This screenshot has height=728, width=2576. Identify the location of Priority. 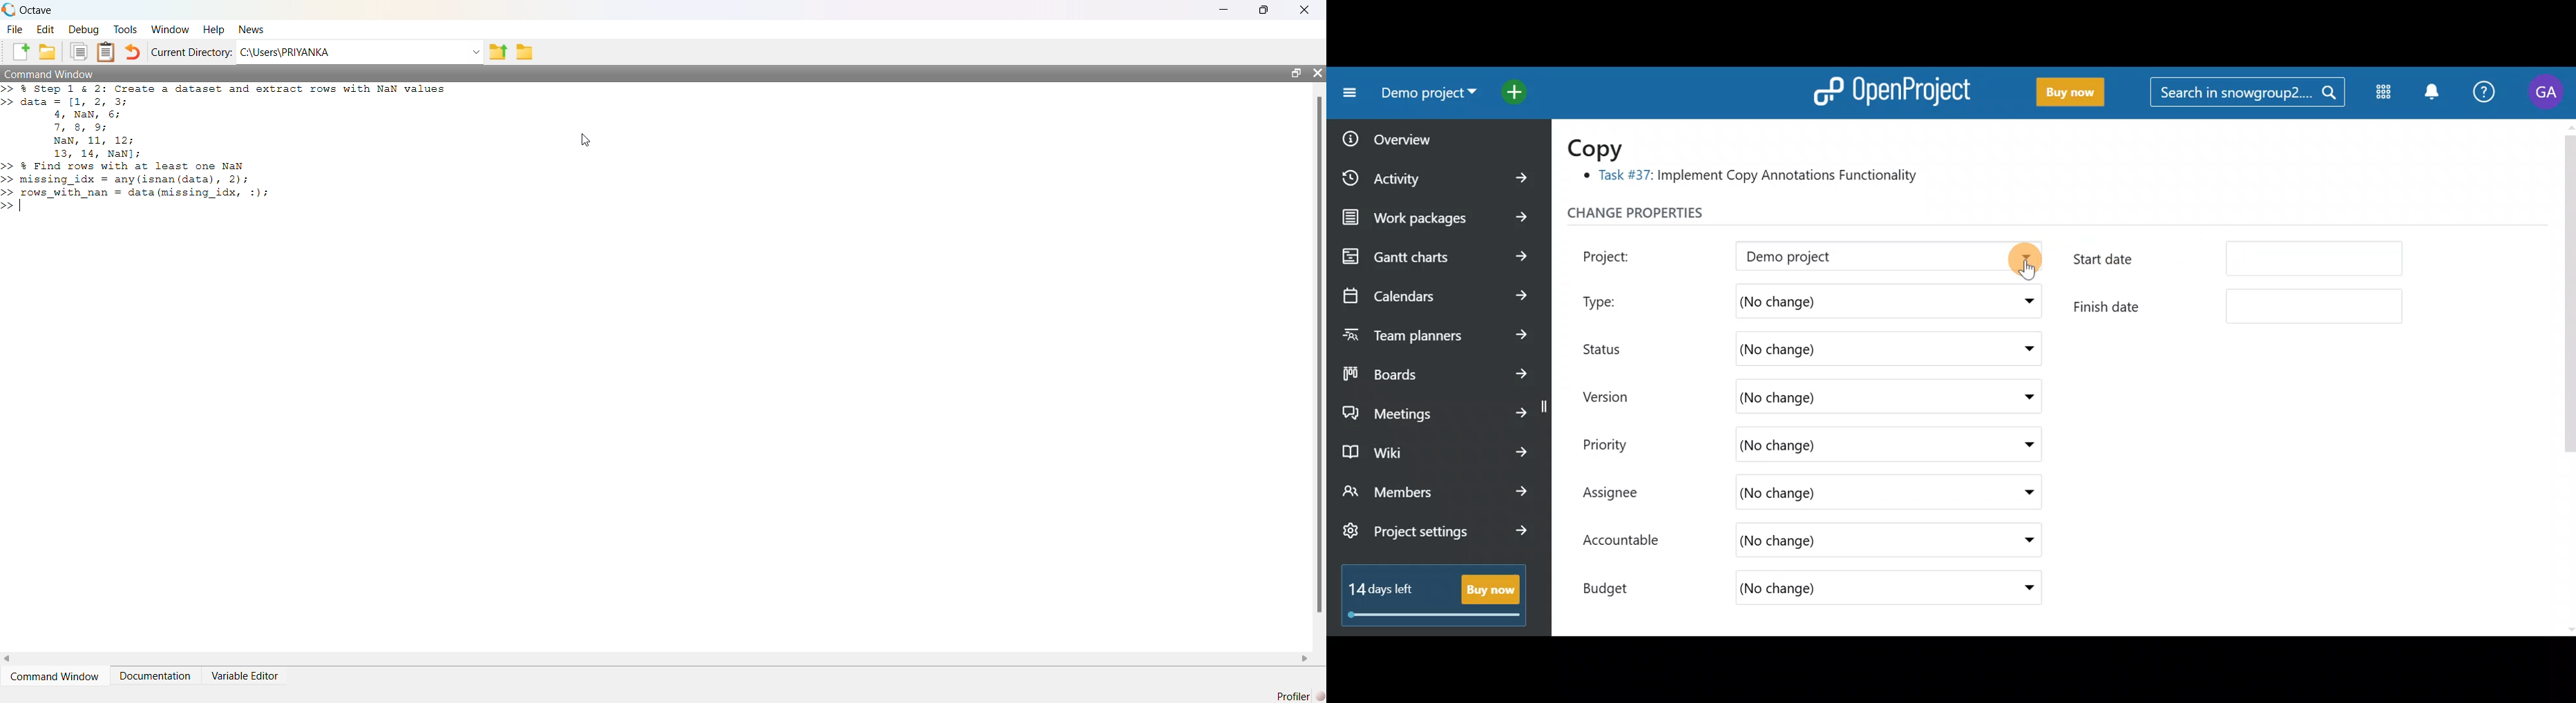
(1619, 443).